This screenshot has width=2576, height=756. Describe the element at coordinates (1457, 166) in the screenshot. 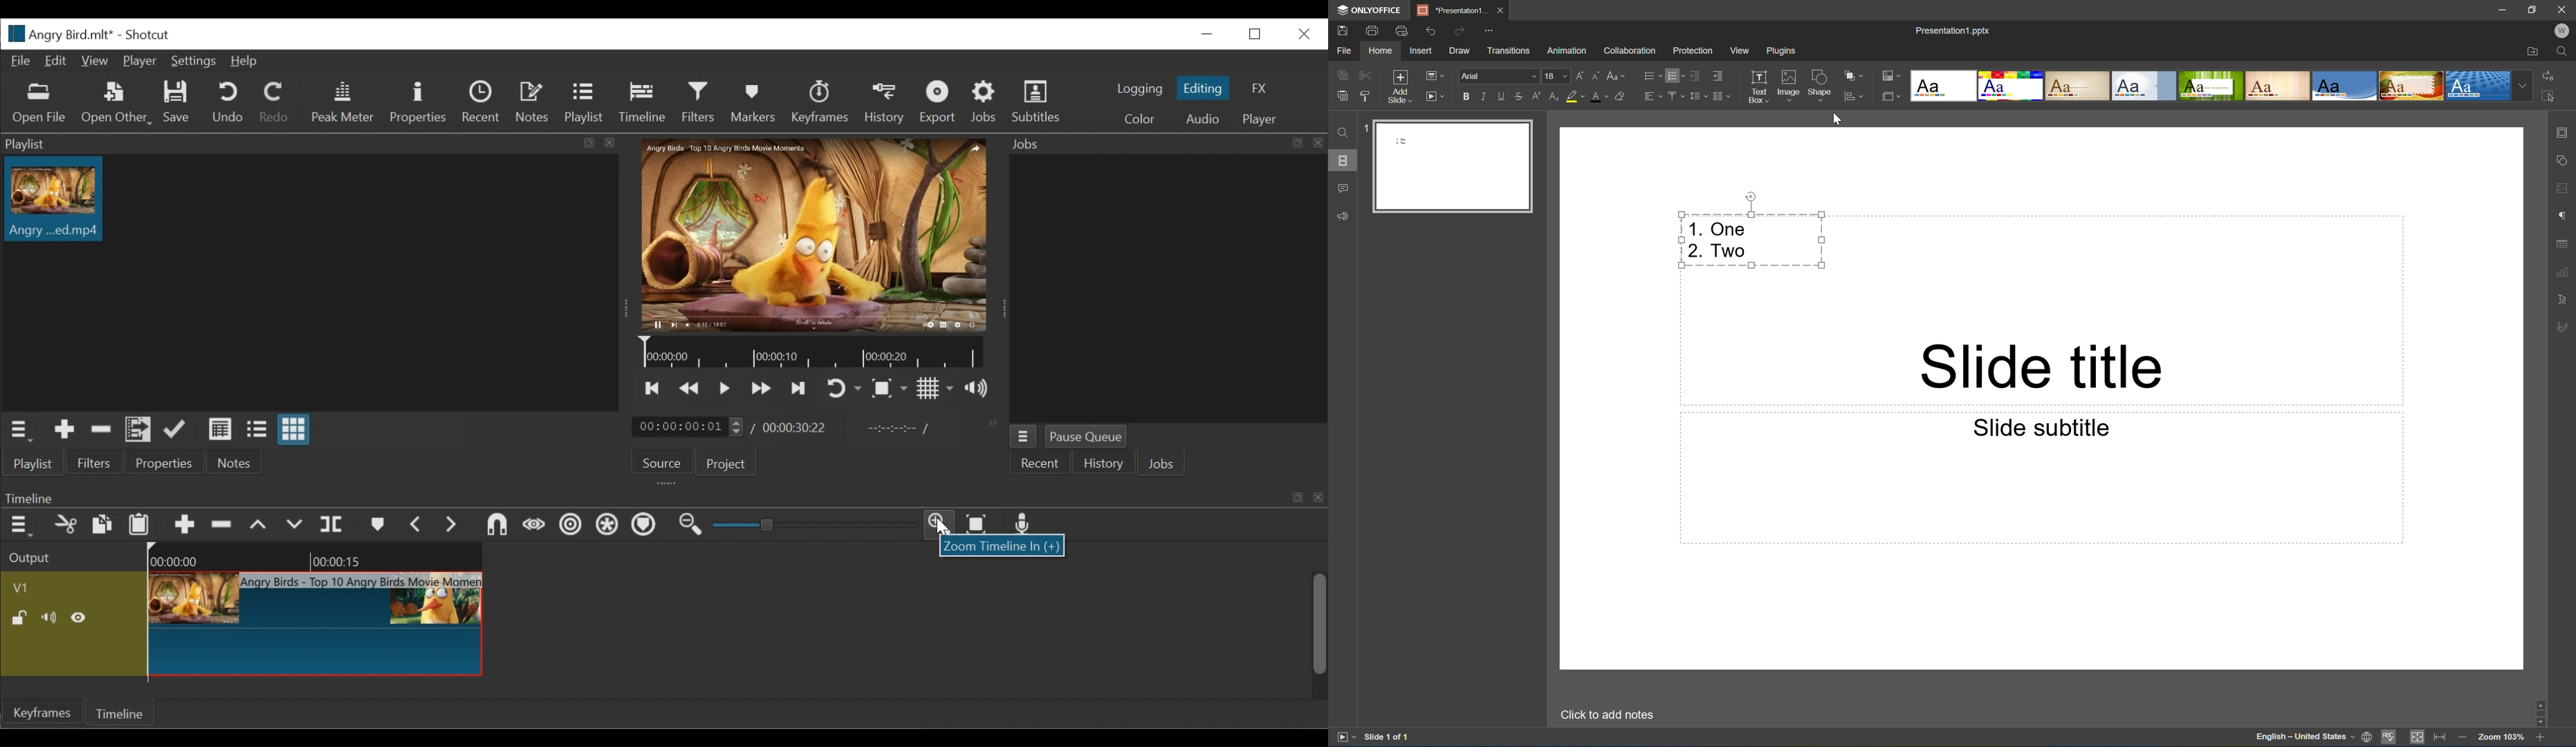

I see `Paste` at that location.